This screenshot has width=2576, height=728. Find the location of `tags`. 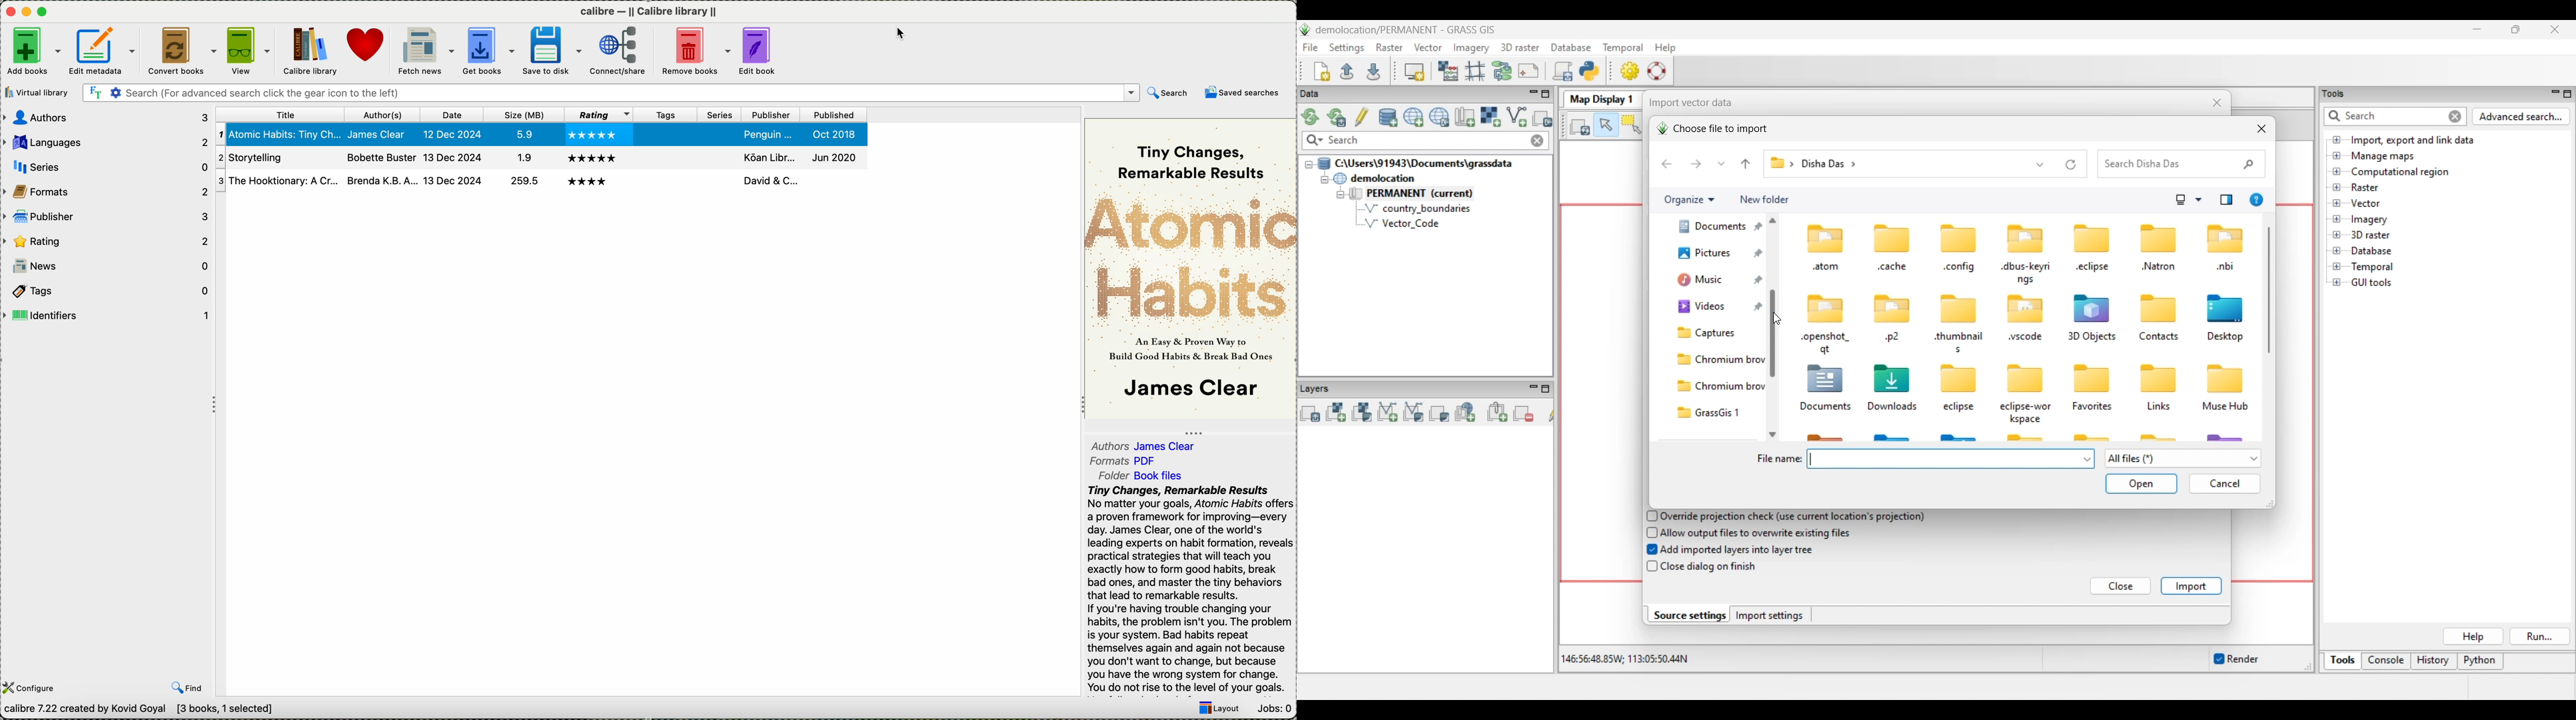

tags is located at coordinates (662, 157).